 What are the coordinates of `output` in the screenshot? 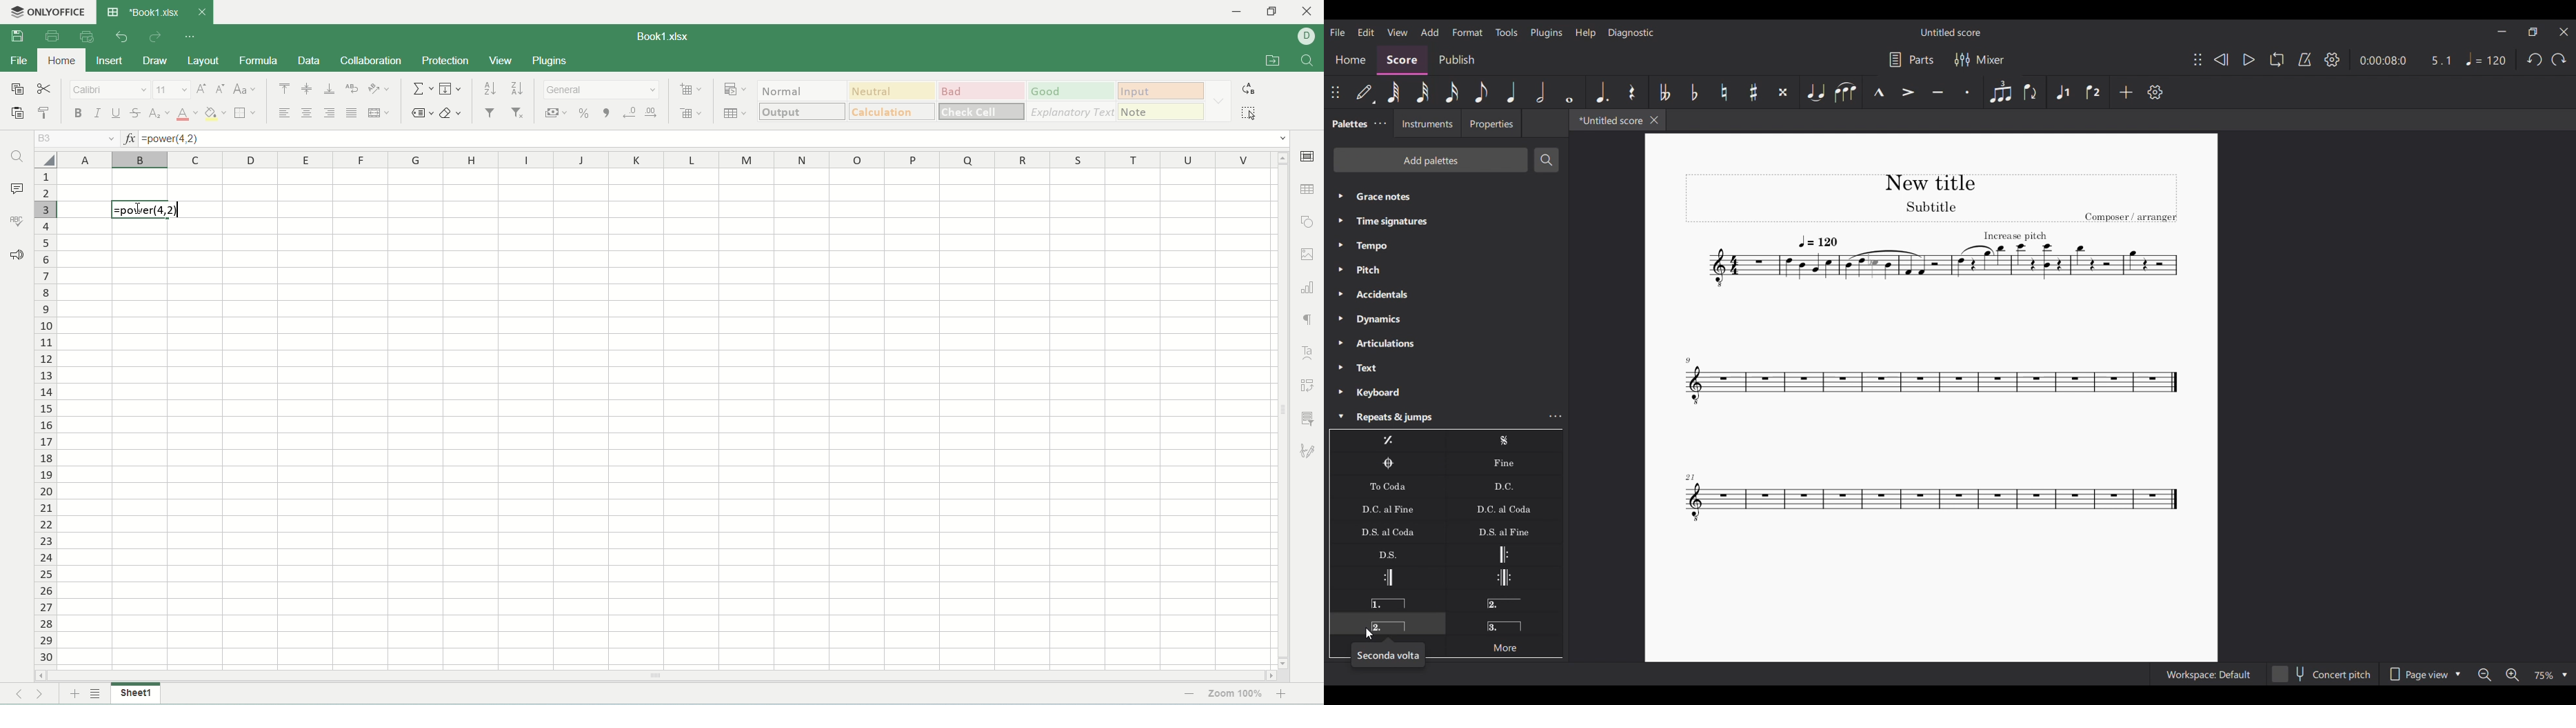 It's located at (802, 112).